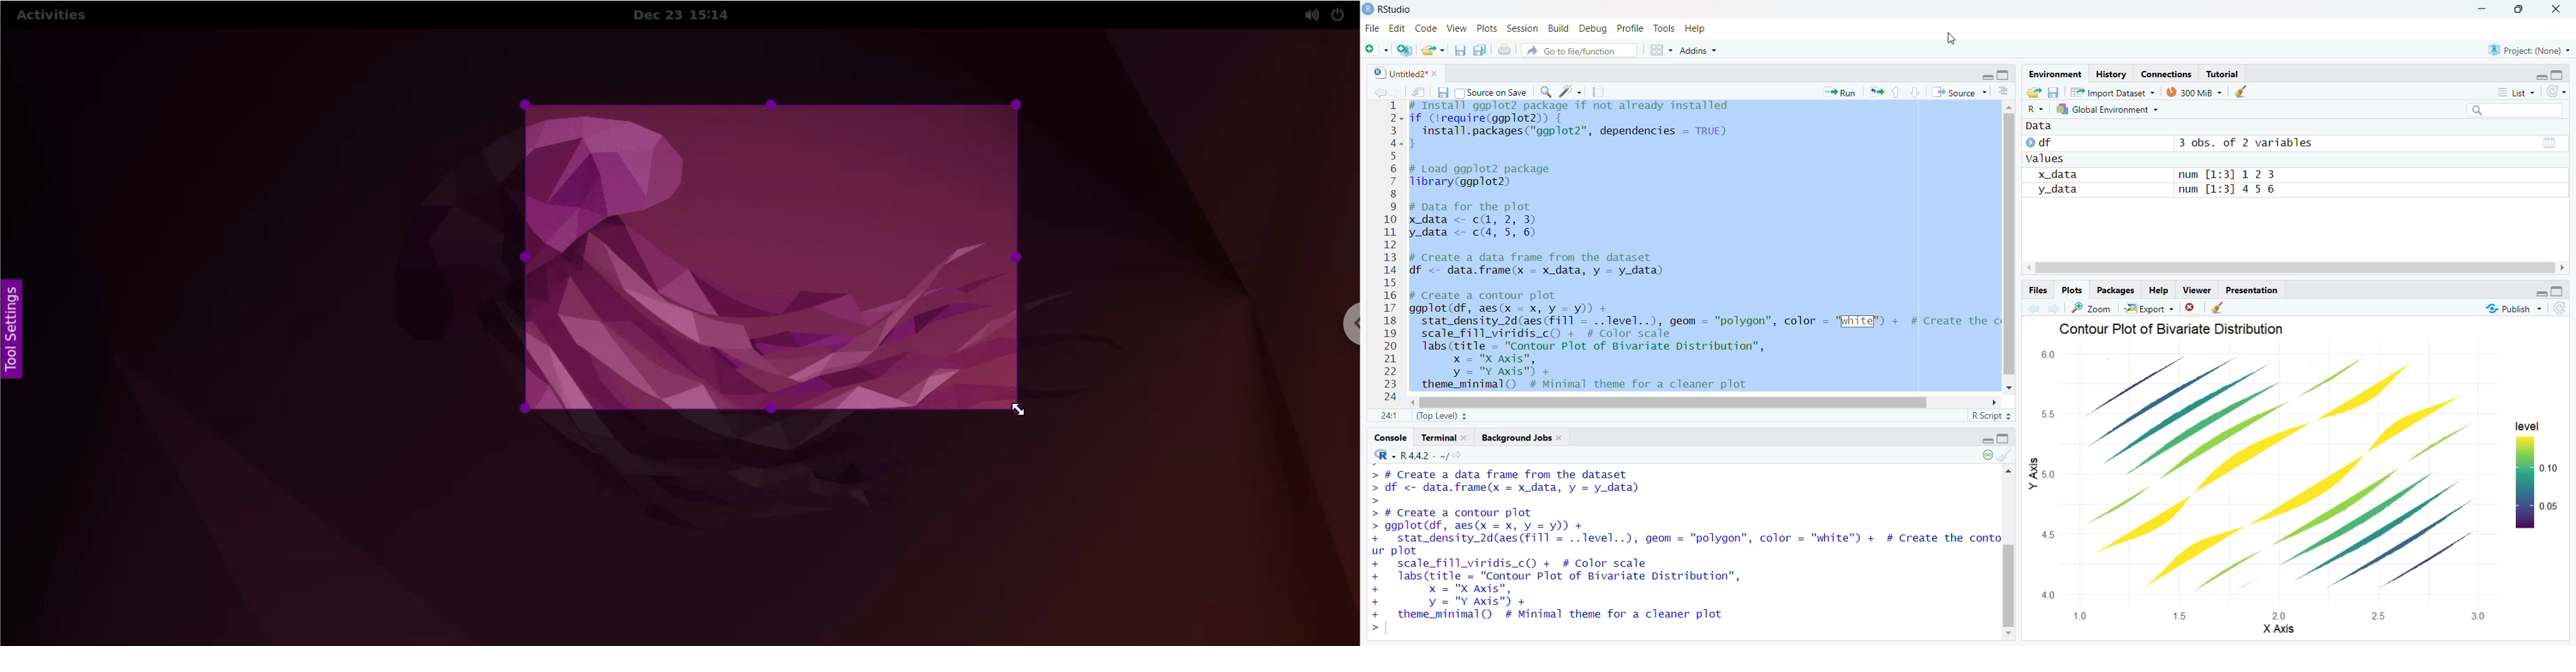 The image size is (2576, 672). I want to click on Build, so click(1557, 28).